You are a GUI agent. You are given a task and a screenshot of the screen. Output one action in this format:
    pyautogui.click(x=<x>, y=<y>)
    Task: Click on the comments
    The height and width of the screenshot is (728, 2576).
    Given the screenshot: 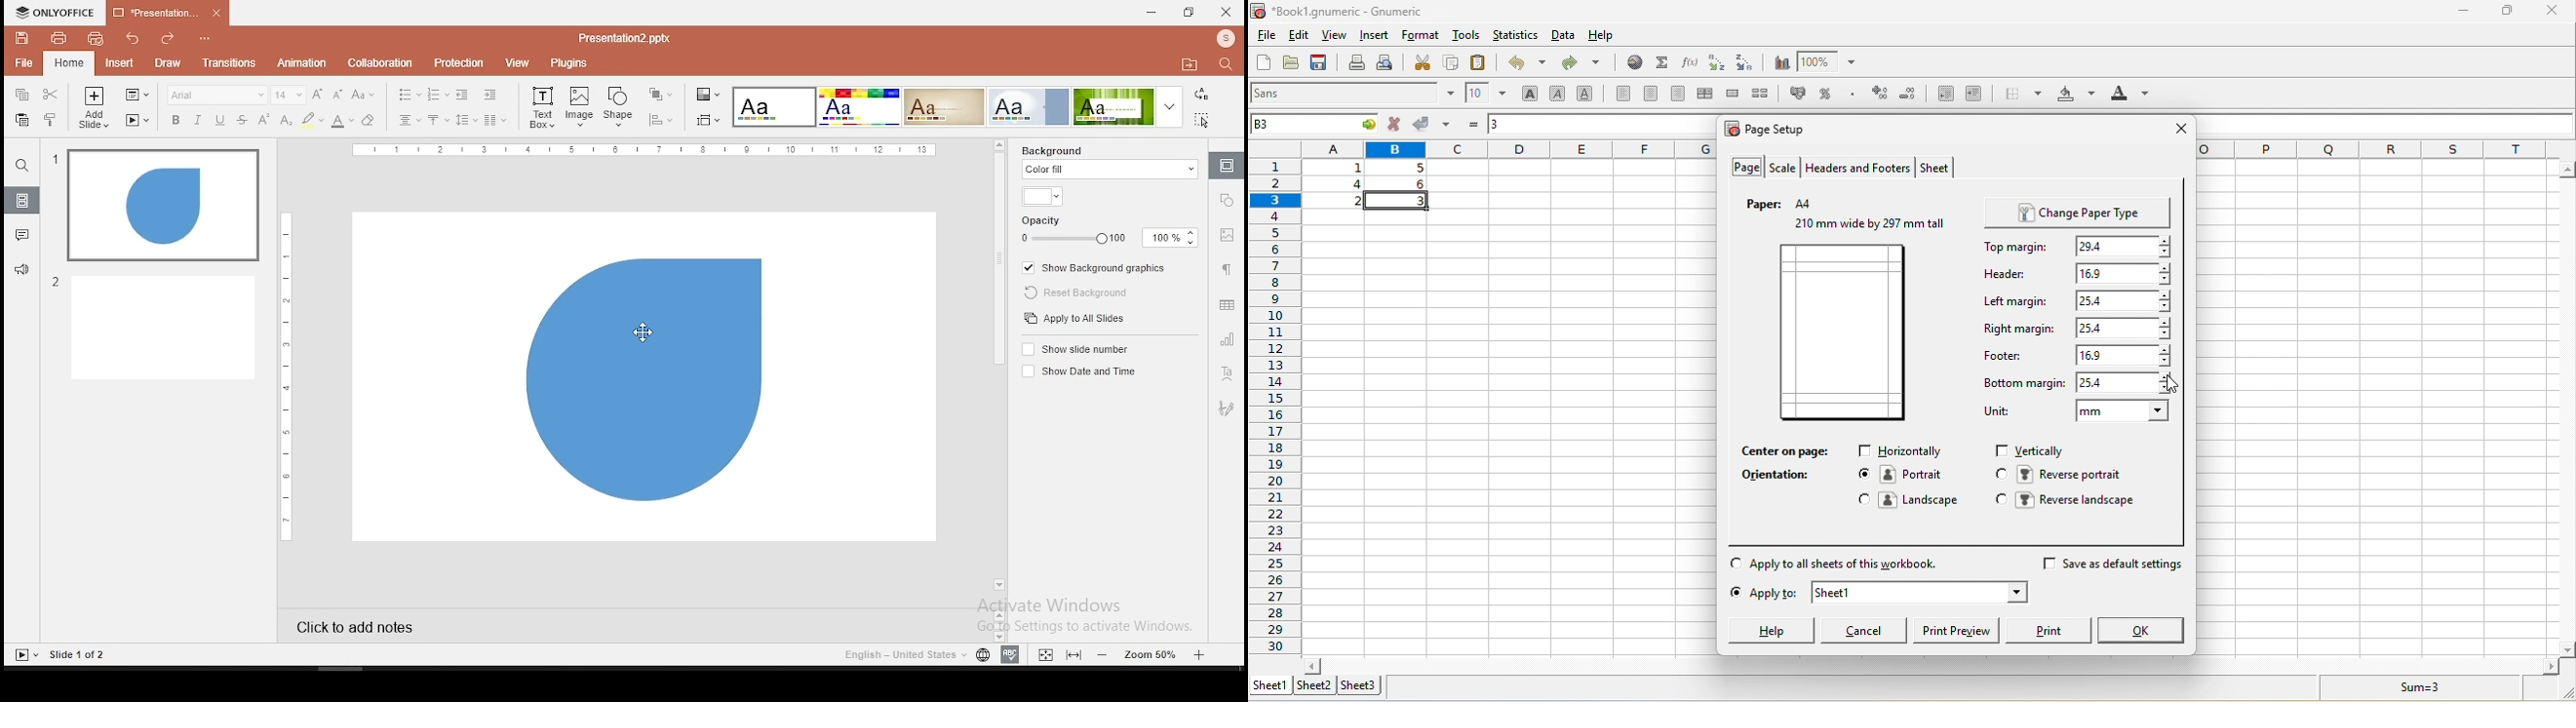 What is the action you would take?
    pyautogui.click(x=20, y=234)
    